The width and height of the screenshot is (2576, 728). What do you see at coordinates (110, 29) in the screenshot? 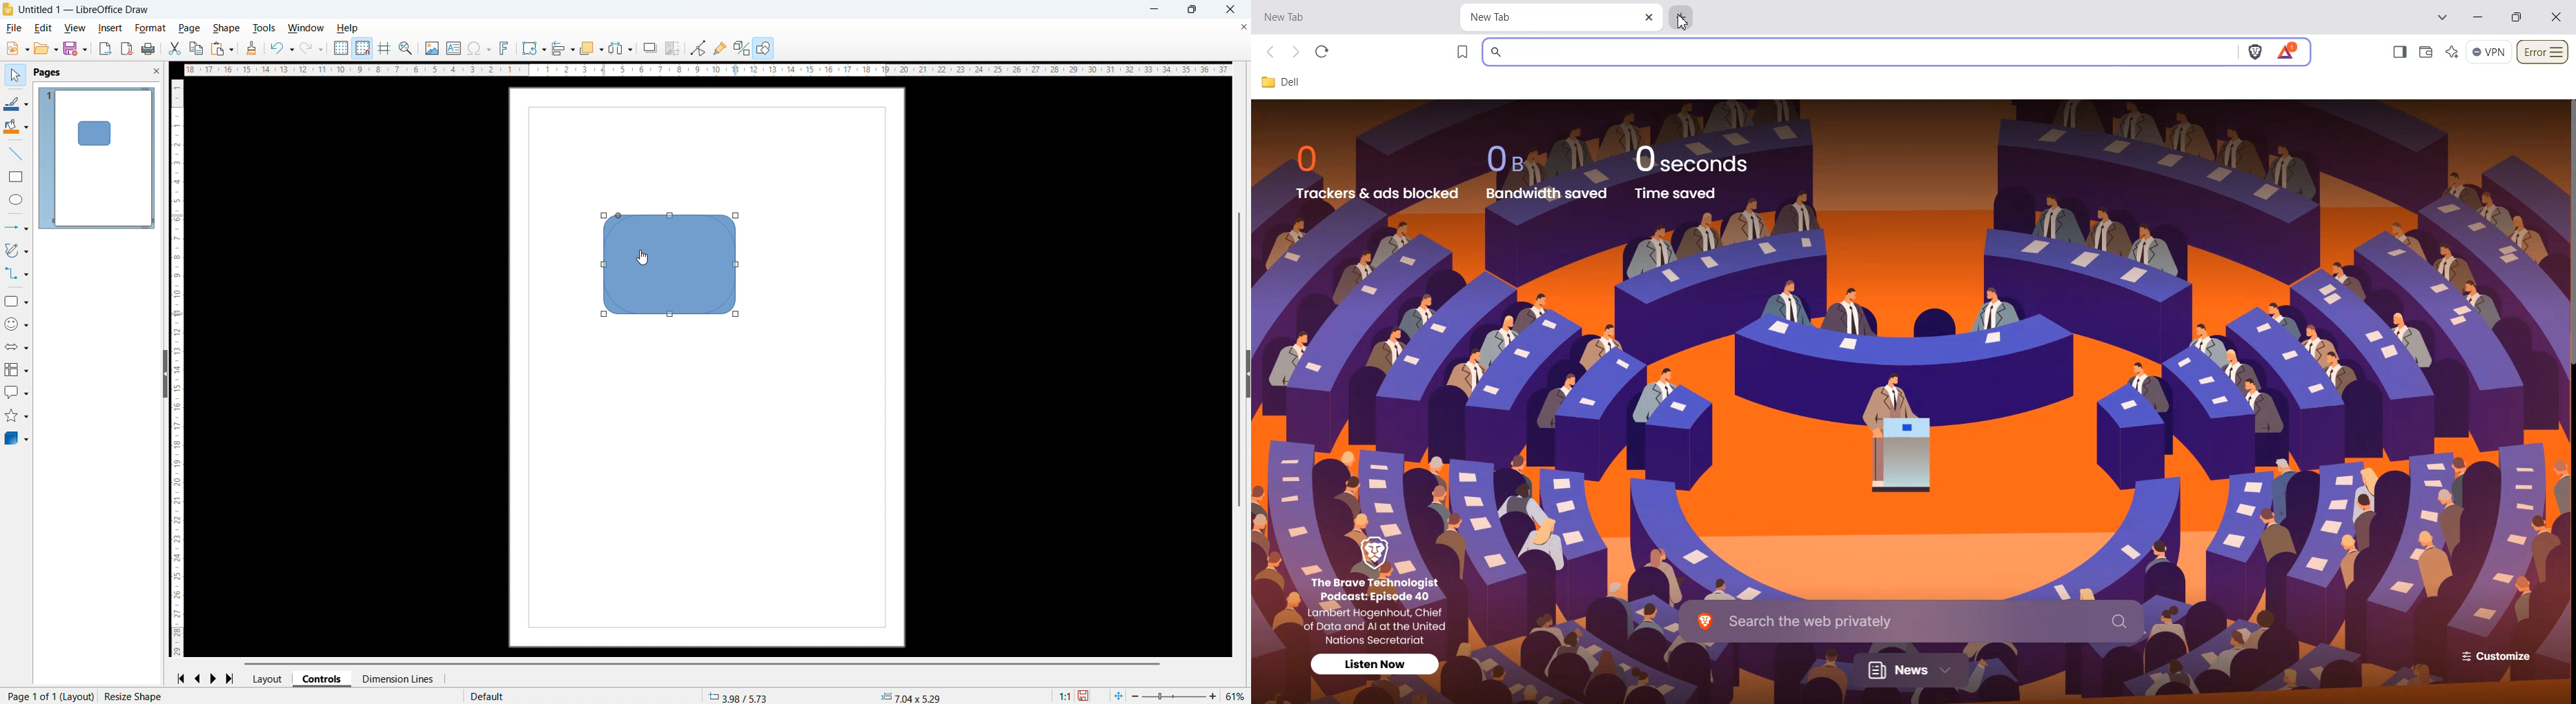
I see `Insert ` at bounding box center [110, 29].